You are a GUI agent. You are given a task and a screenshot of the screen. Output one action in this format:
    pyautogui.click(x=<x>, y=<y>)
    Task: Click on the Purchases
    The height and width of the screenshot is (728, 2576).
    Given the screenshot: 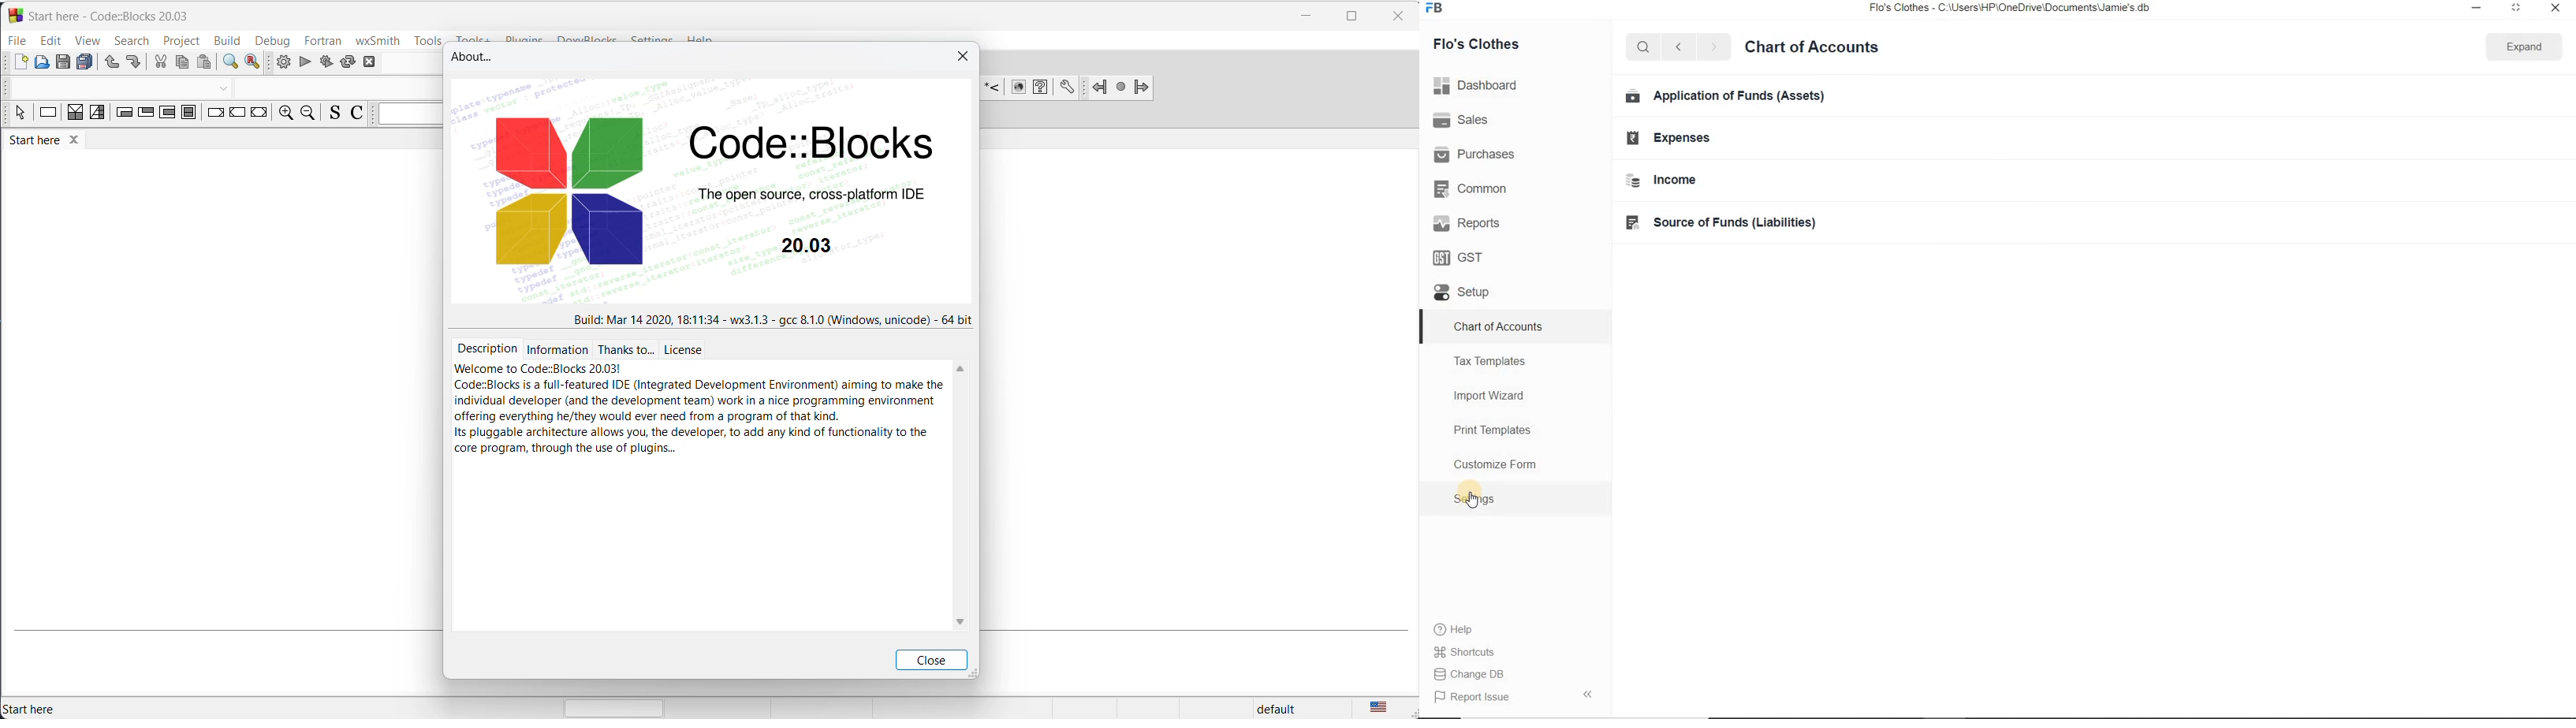 What is the action you would take?
    pyautogui.click(x=1477, y=154)
    